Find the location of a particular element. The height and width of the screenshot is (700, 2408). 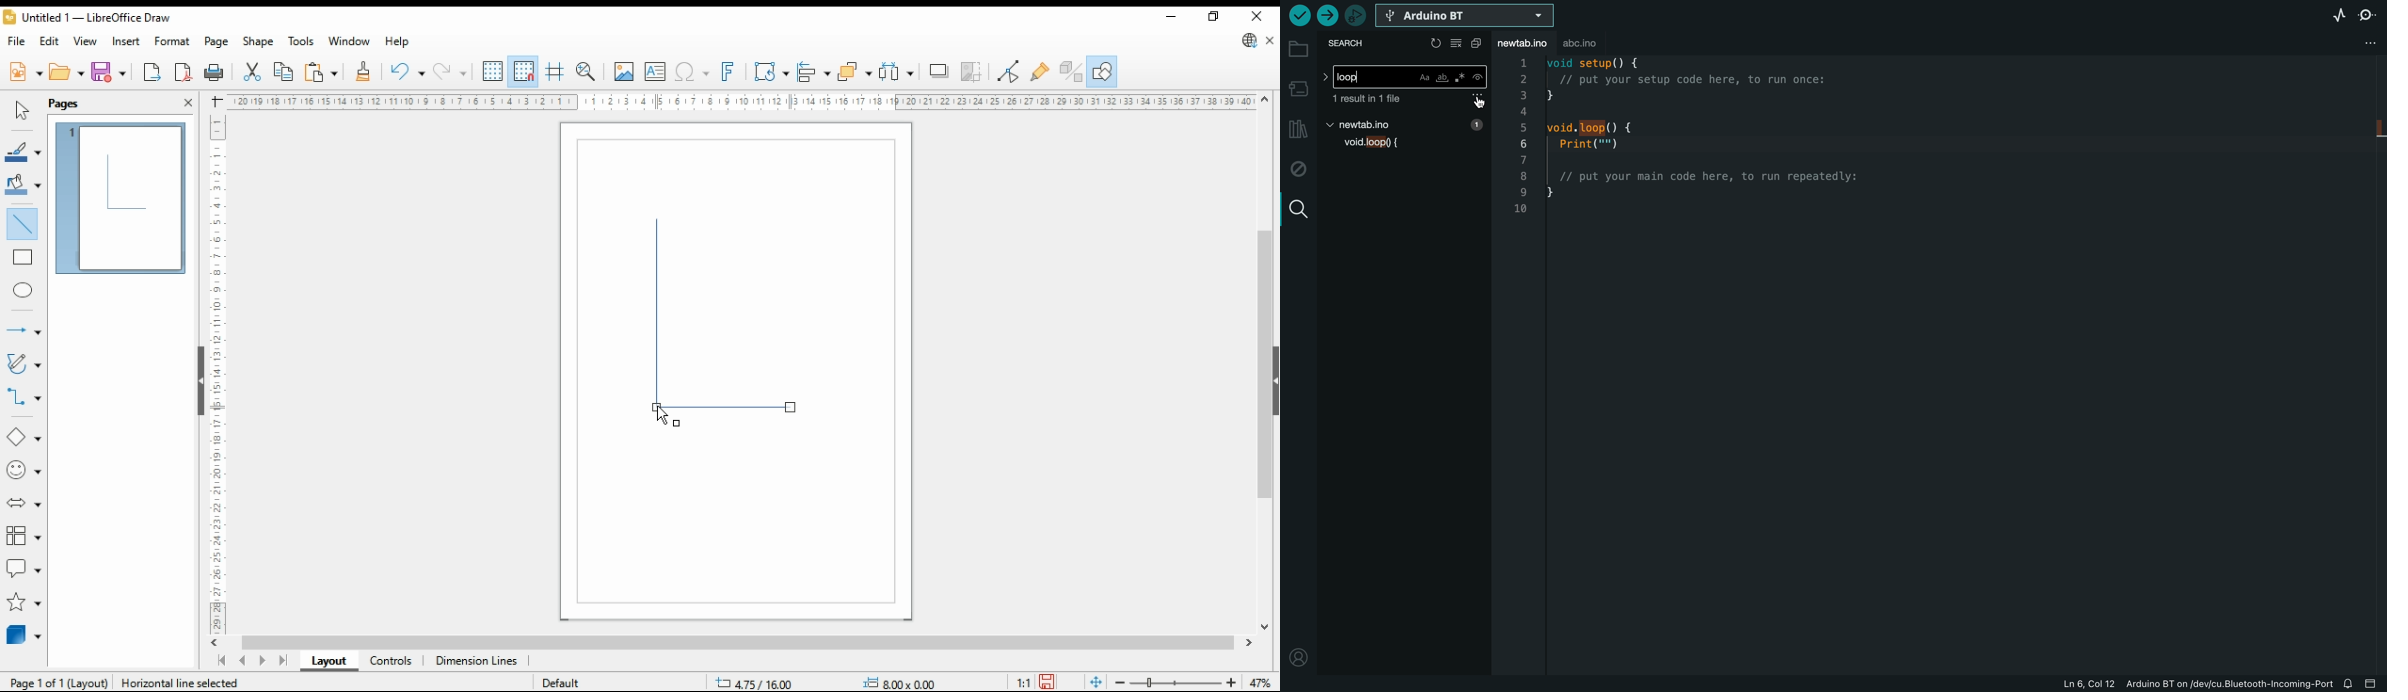

move down is located at coordinates (1265, 629).